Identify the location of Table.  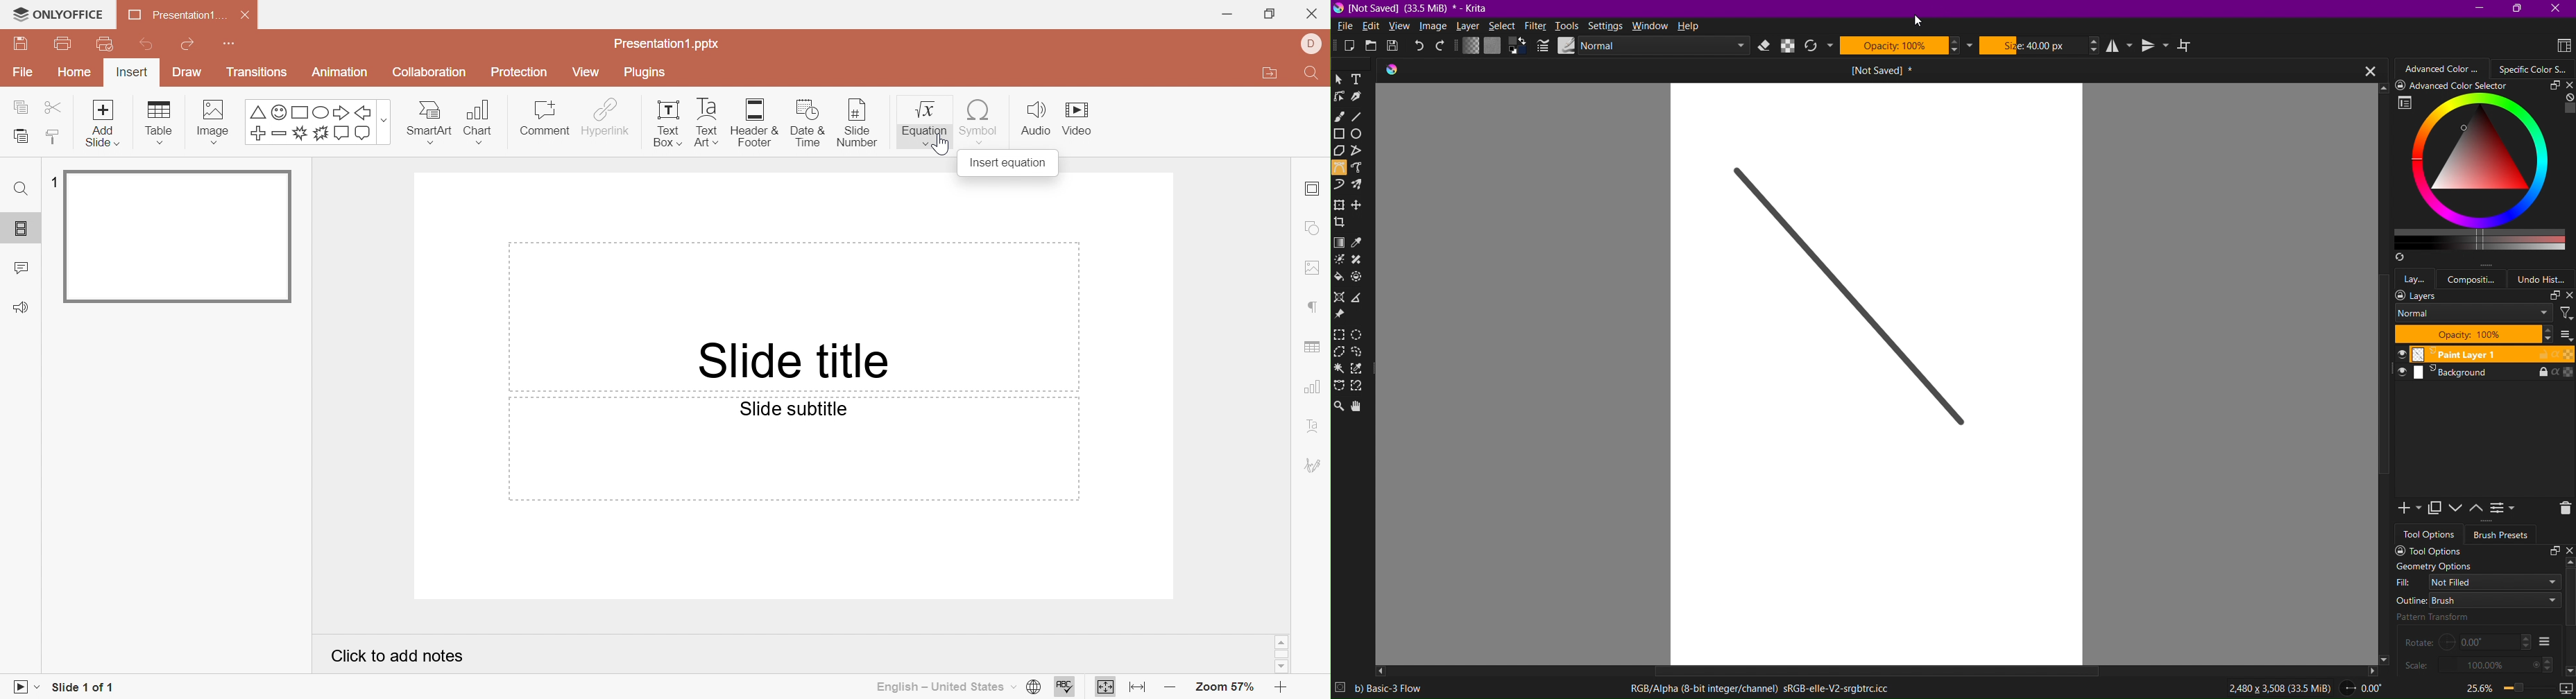
(160, 123).